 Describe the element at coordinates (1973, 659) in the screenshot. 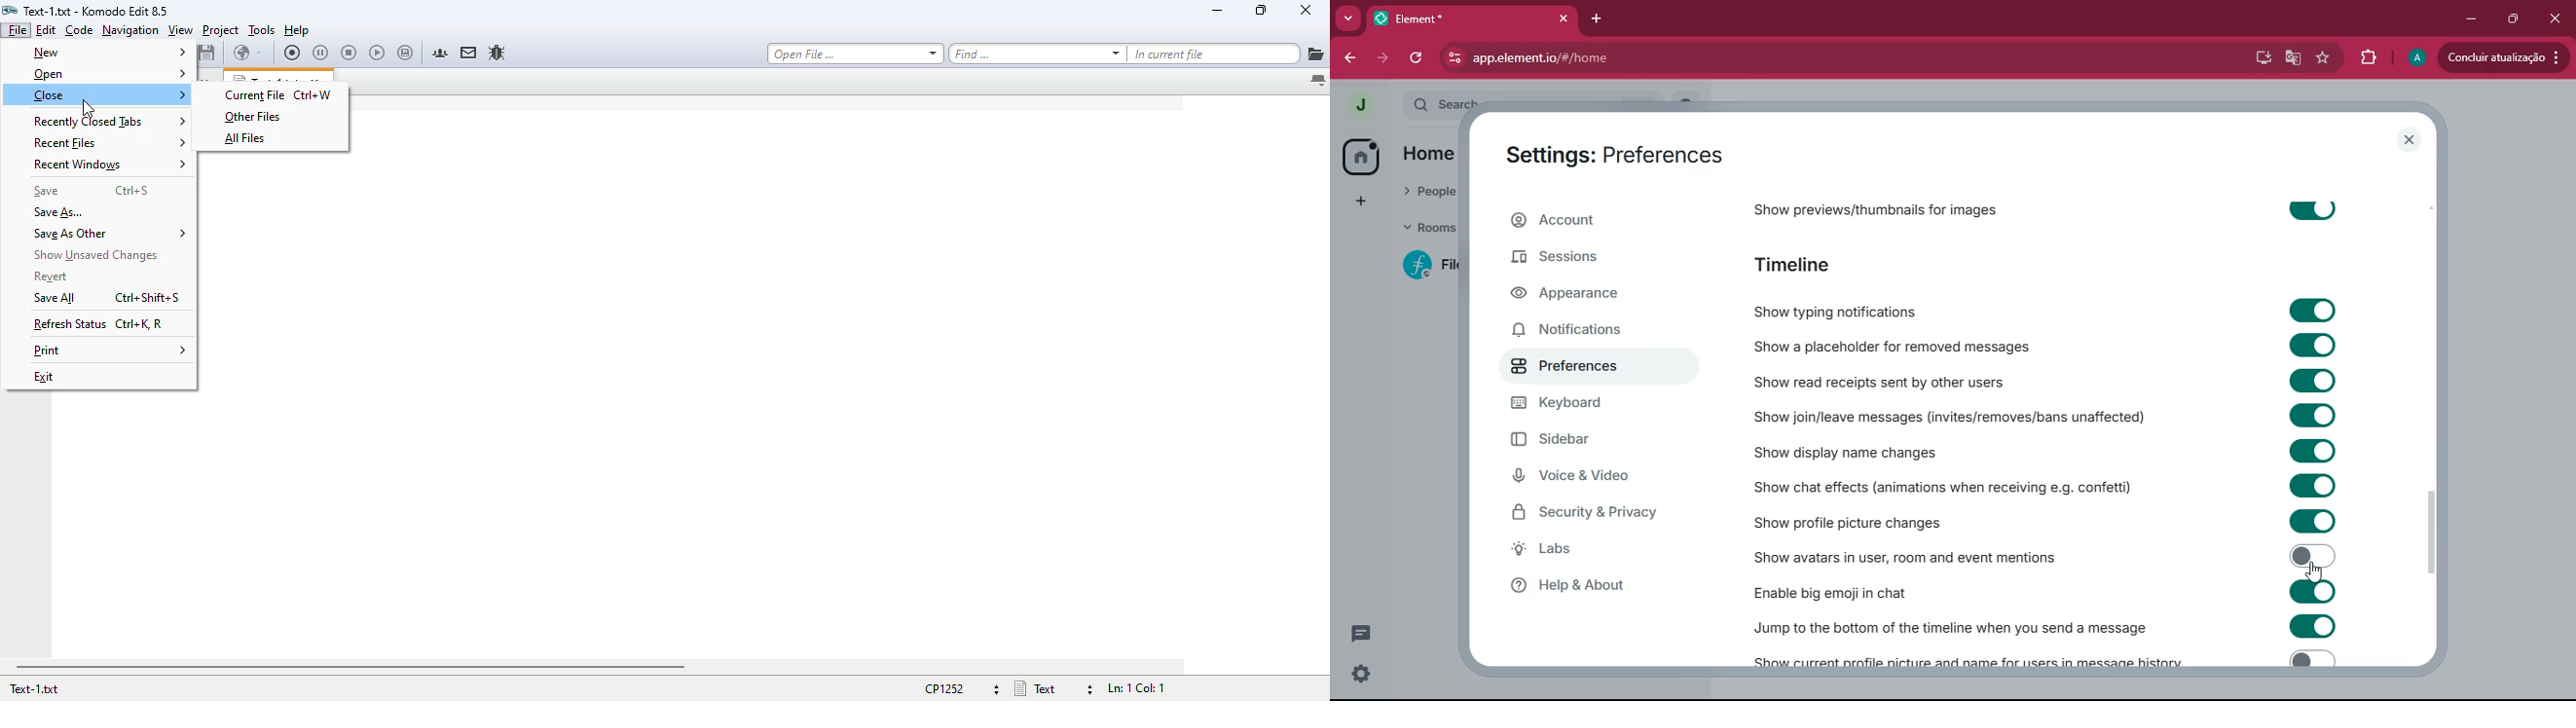

I see `show current profile picture and name for users in message history` at that location.